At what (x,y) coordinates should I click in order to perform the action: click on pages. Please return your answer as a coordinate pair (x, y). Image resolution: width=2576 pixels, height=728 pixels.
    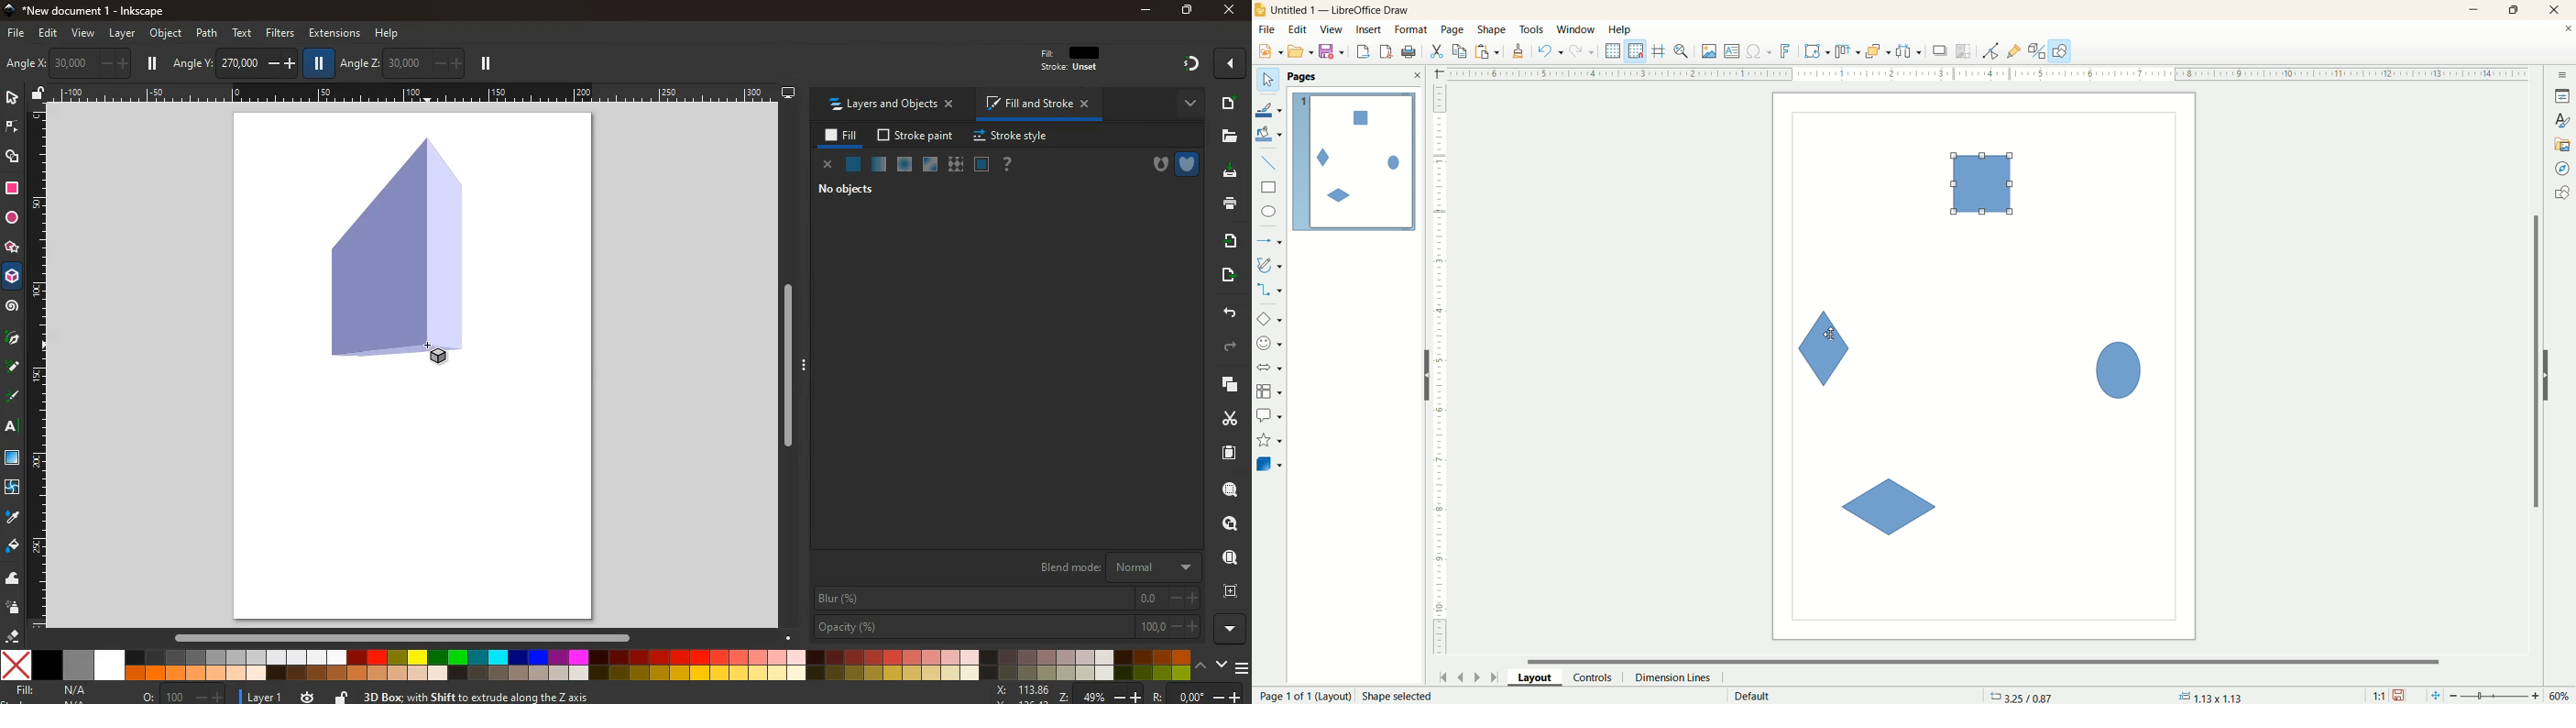
    Looking at the image, I should click on (1302, 77).